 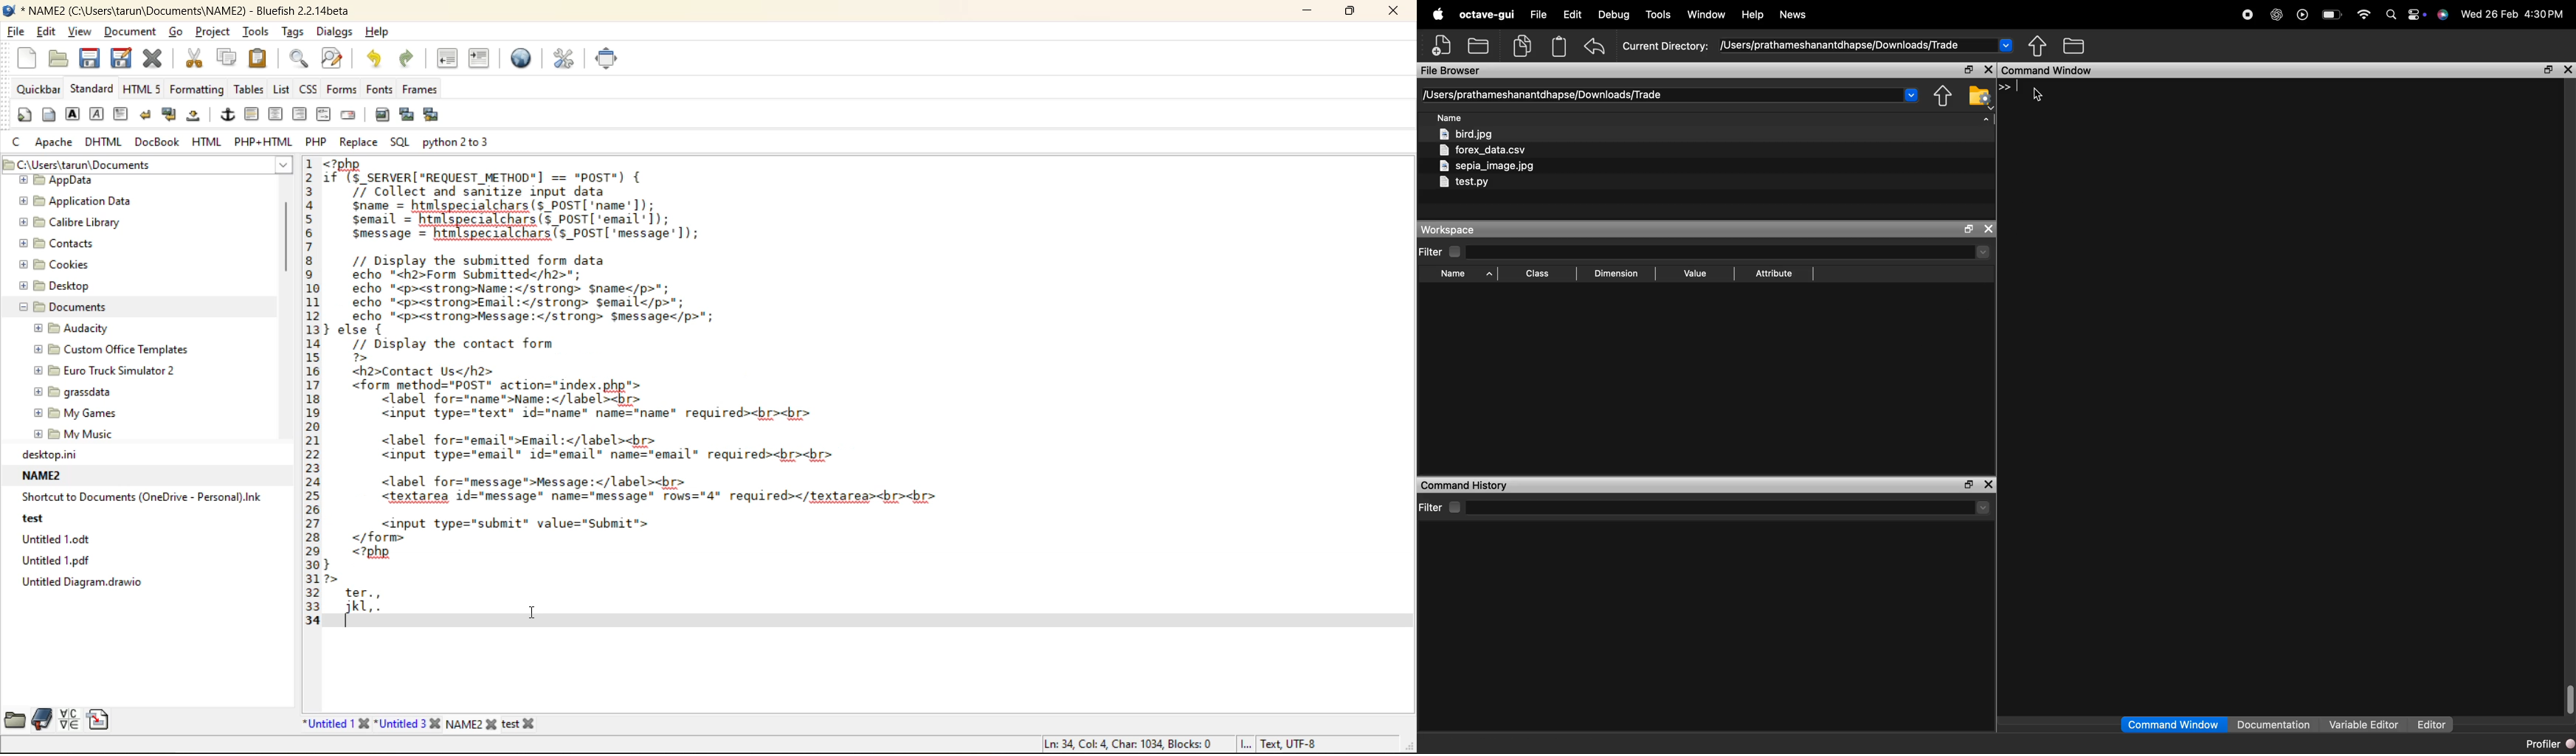 What do you see at coordinates (2049, 69) in the screenshot?
I see `command window` at bounding box center [2049, 69].